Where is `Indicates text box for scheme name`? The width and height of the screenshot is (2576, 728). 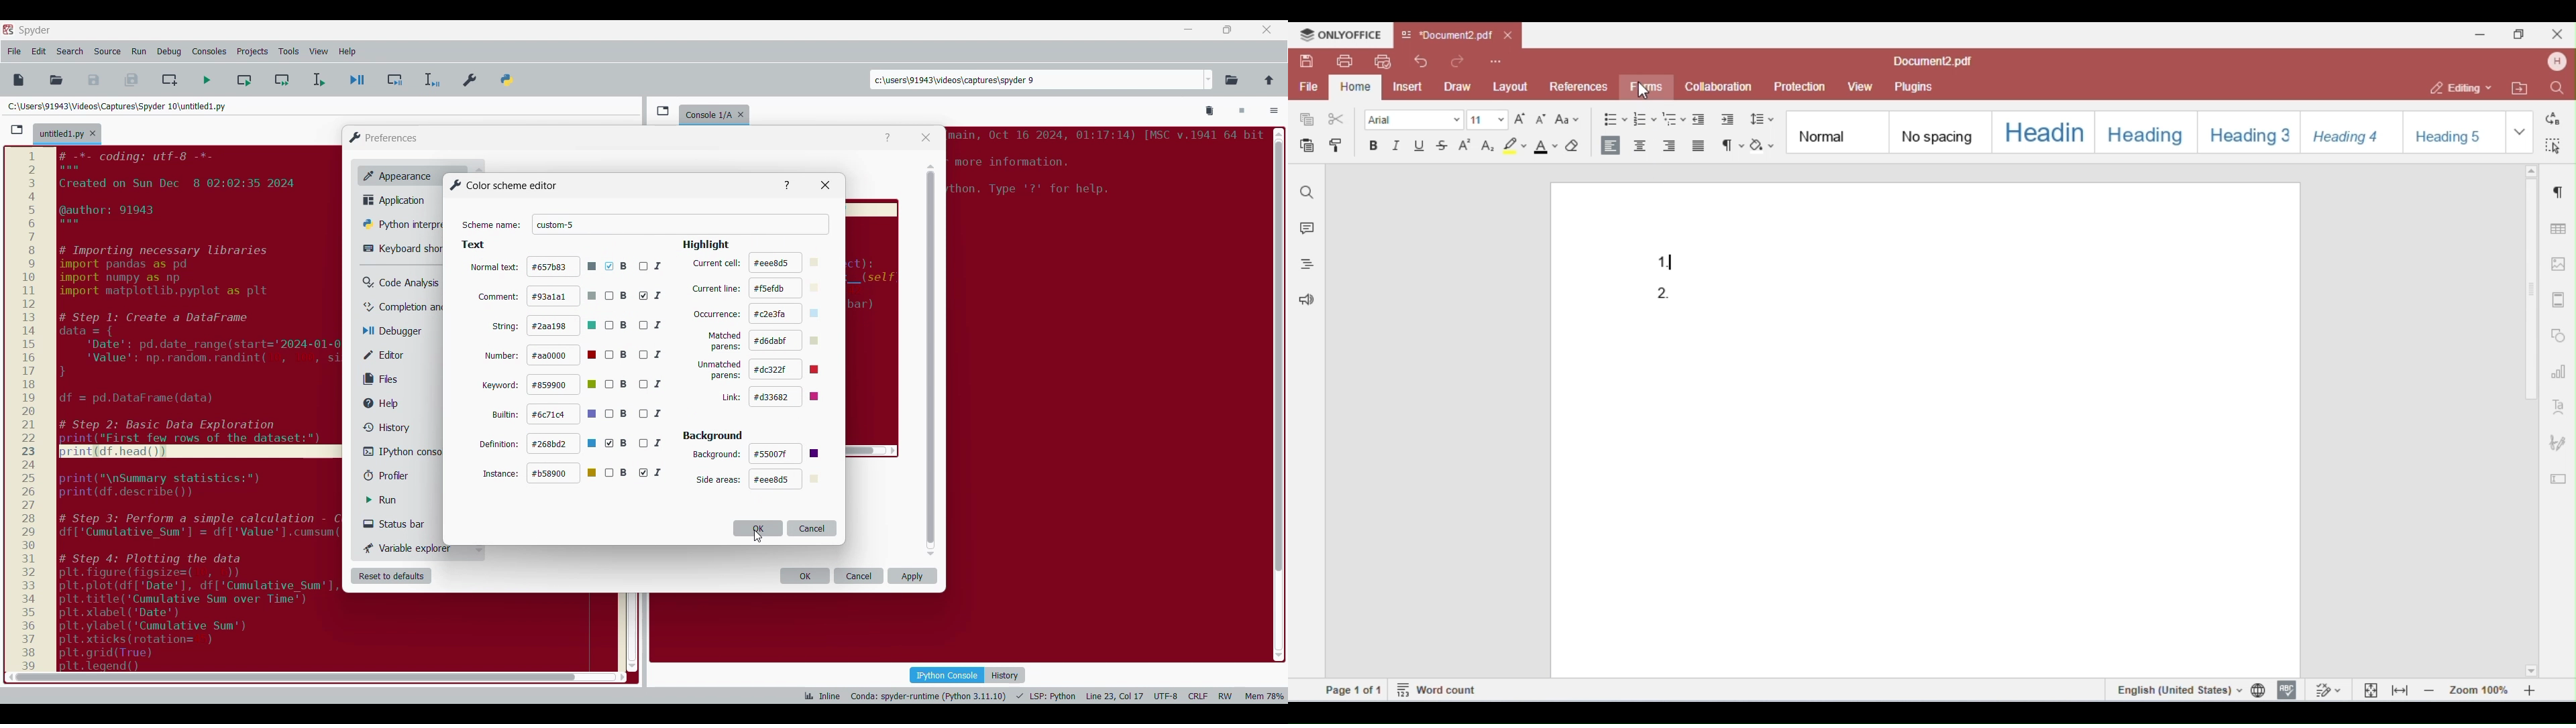
Indicates text box for scheme name is located at coordinates (492, 225).